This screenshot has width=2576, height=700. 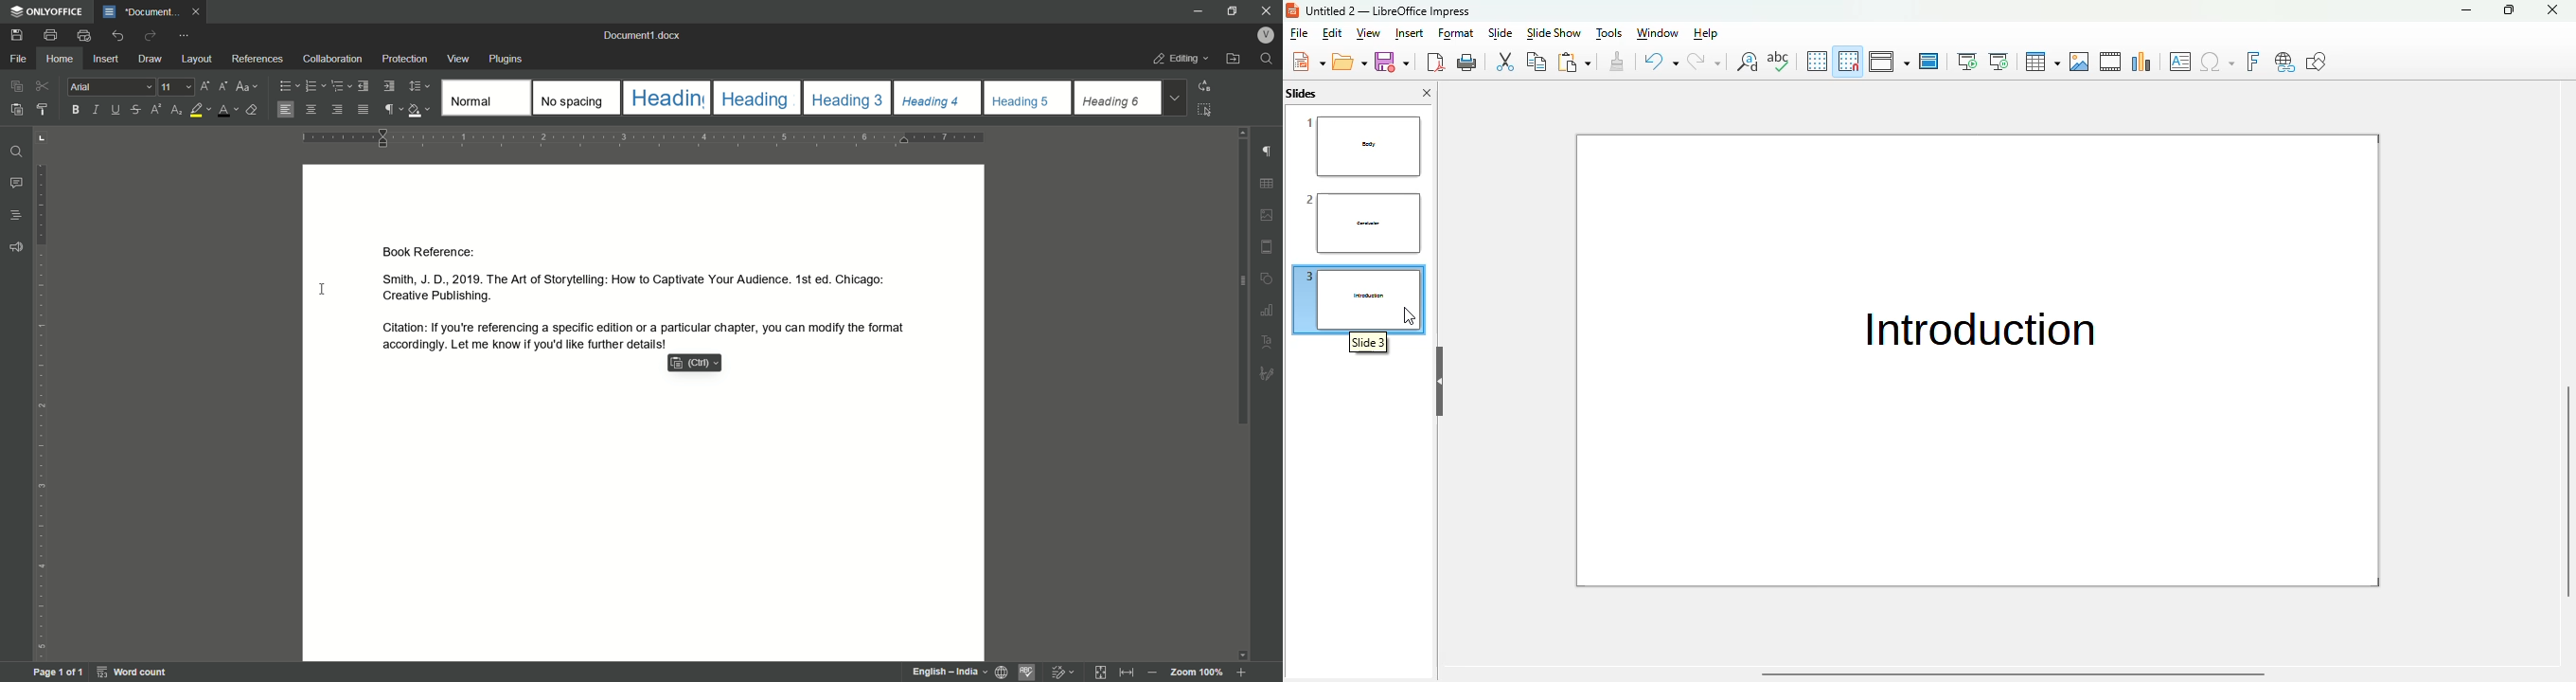 What do you see at coordinates (43, 86) in the screenshot?
I see `cut` at bounding box center [43, 86].